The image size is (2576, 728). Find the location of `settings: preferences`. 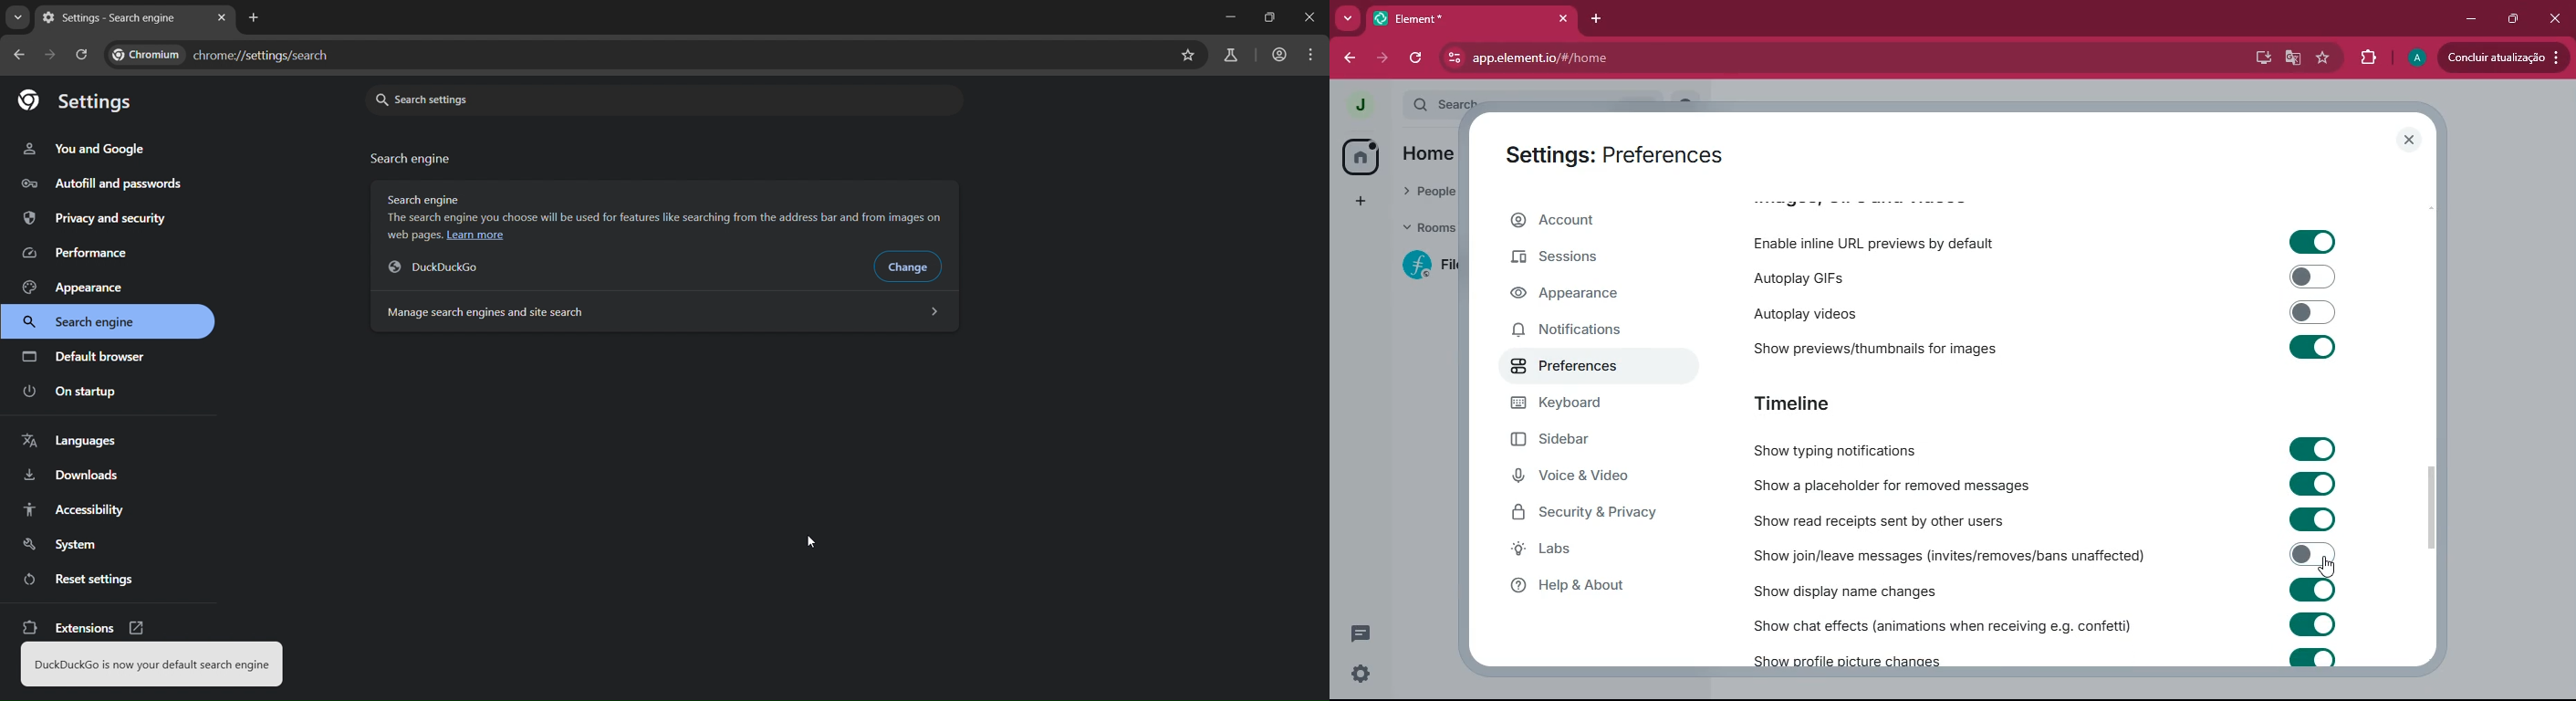

settings: preferences is located at coordinates (1612, 154).